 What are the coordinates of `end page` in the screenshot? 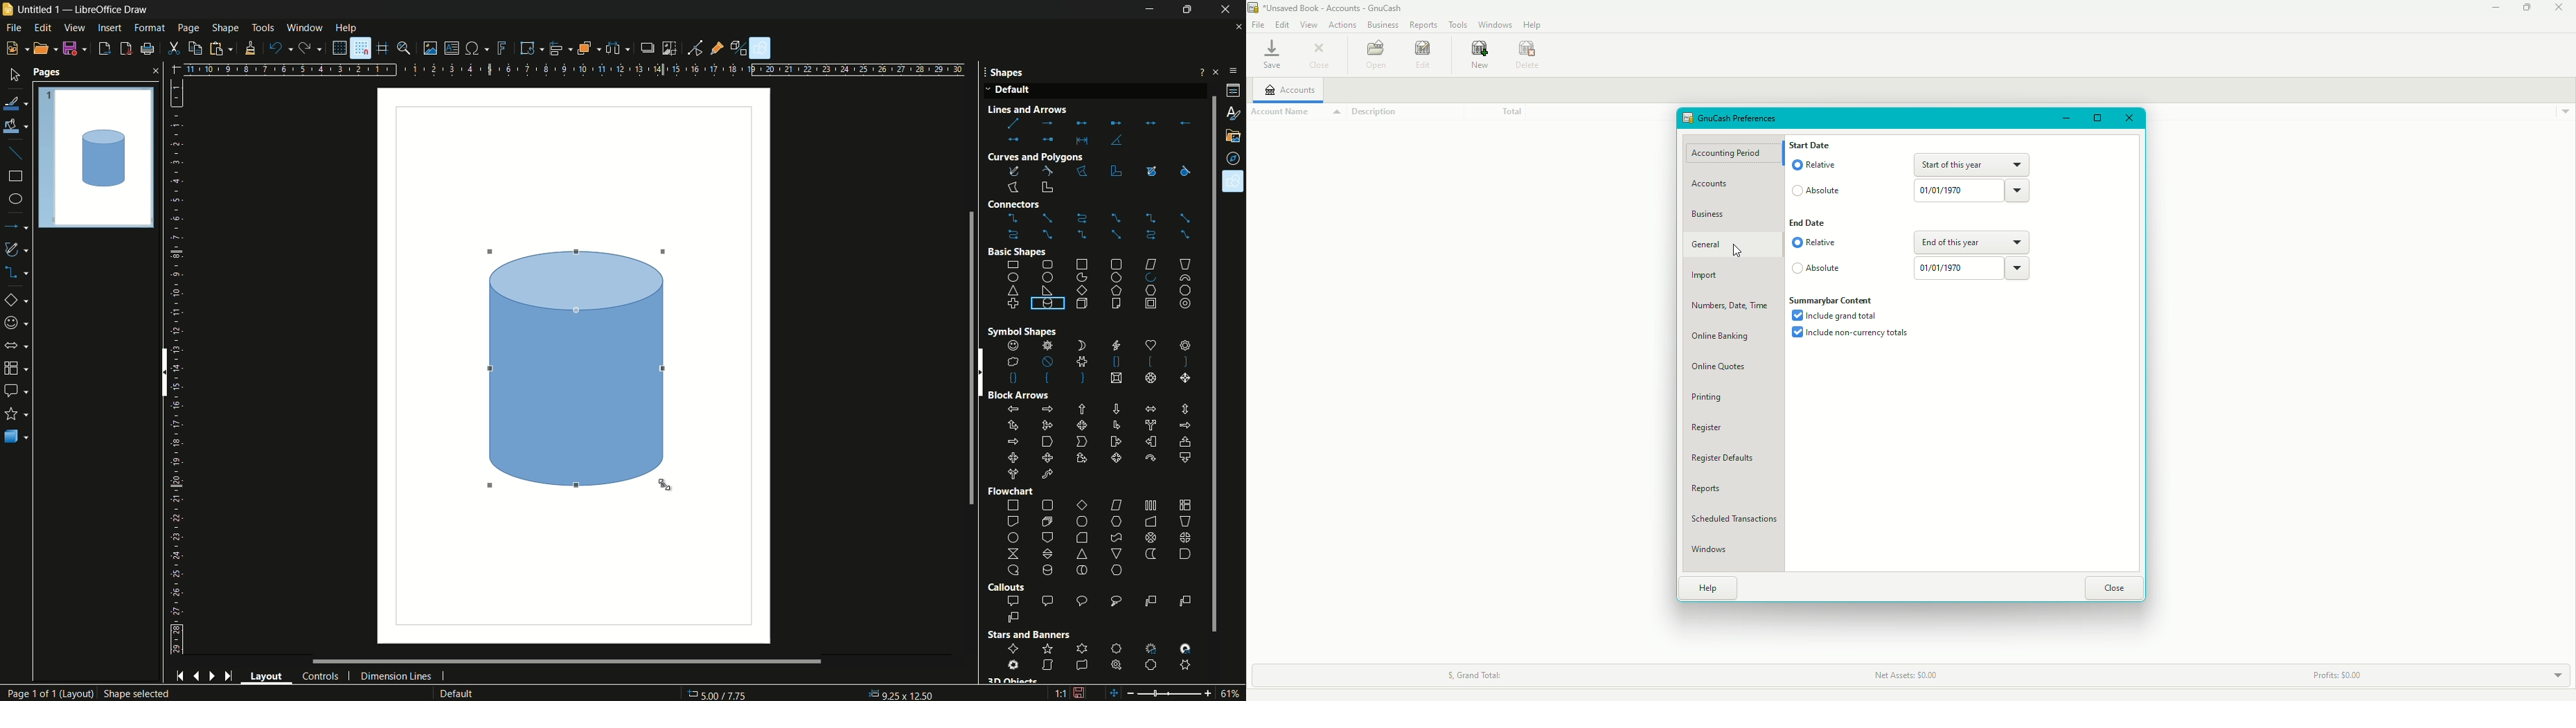 It's located at (228, 677).